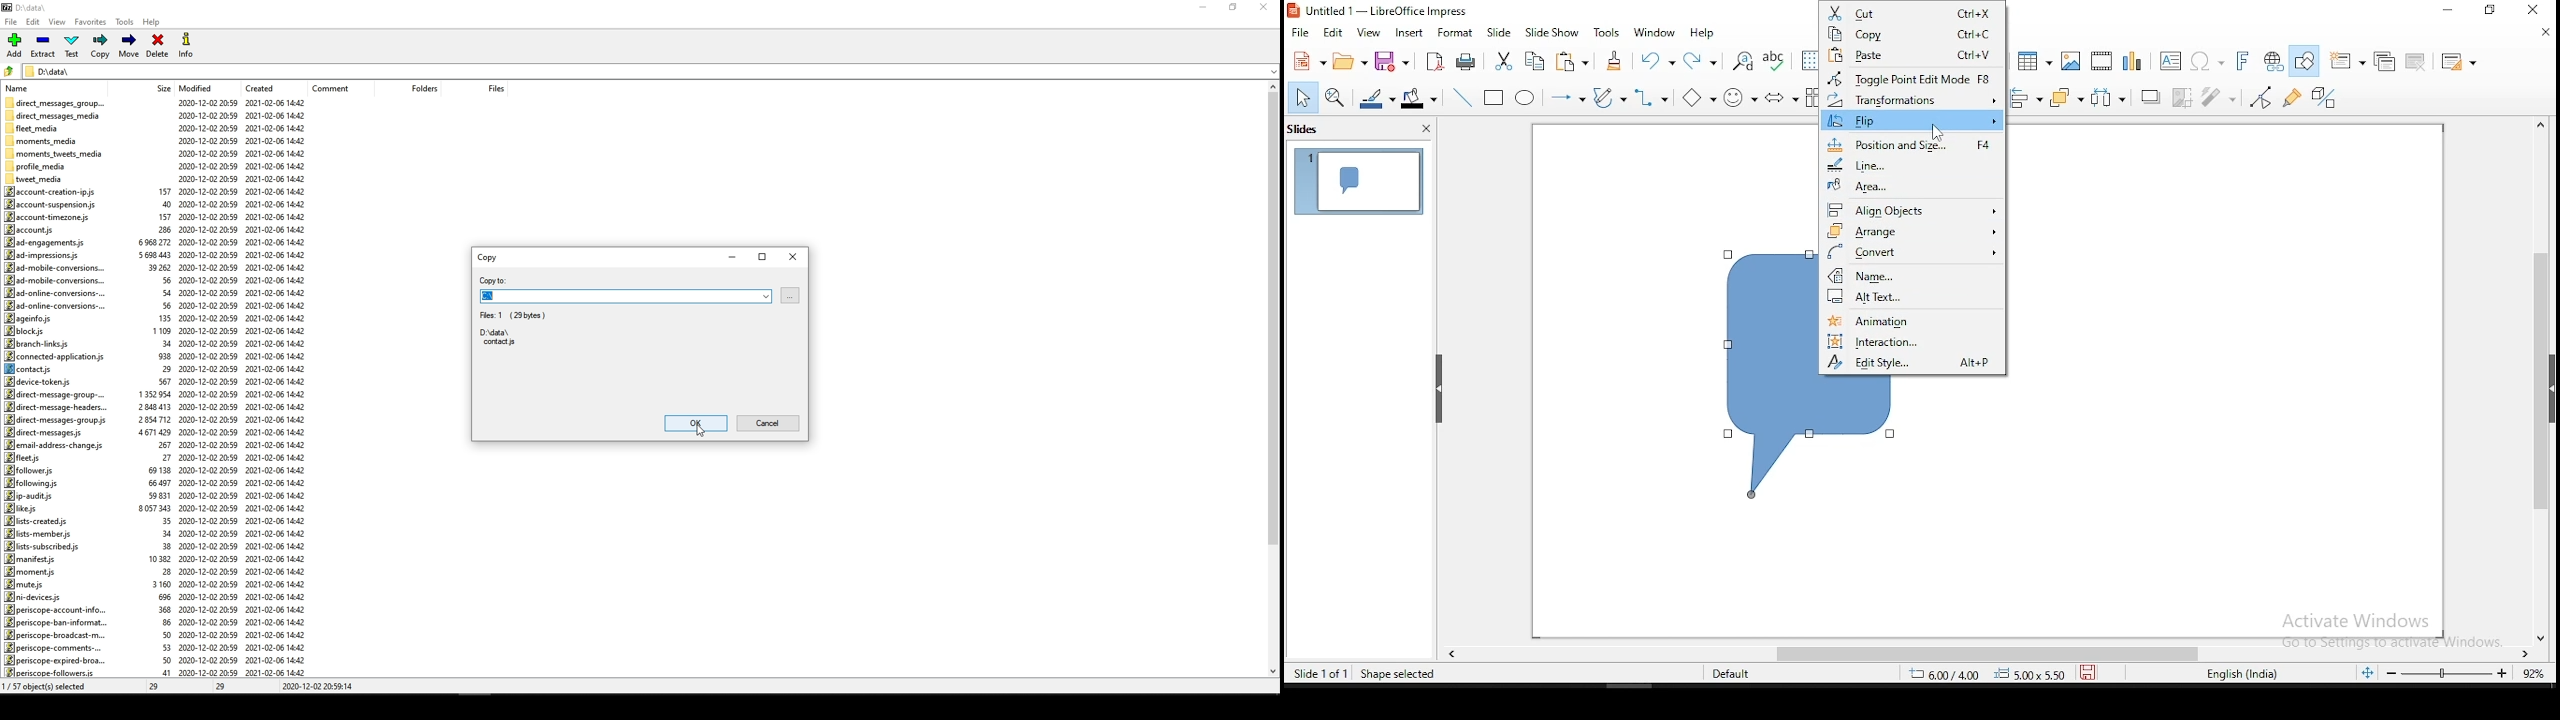 The height and width of the screenshot is (728, 2576). Describe the element at coordinates (2293, 98) in the screenshot. I see `show gluepoint functions` at that location.